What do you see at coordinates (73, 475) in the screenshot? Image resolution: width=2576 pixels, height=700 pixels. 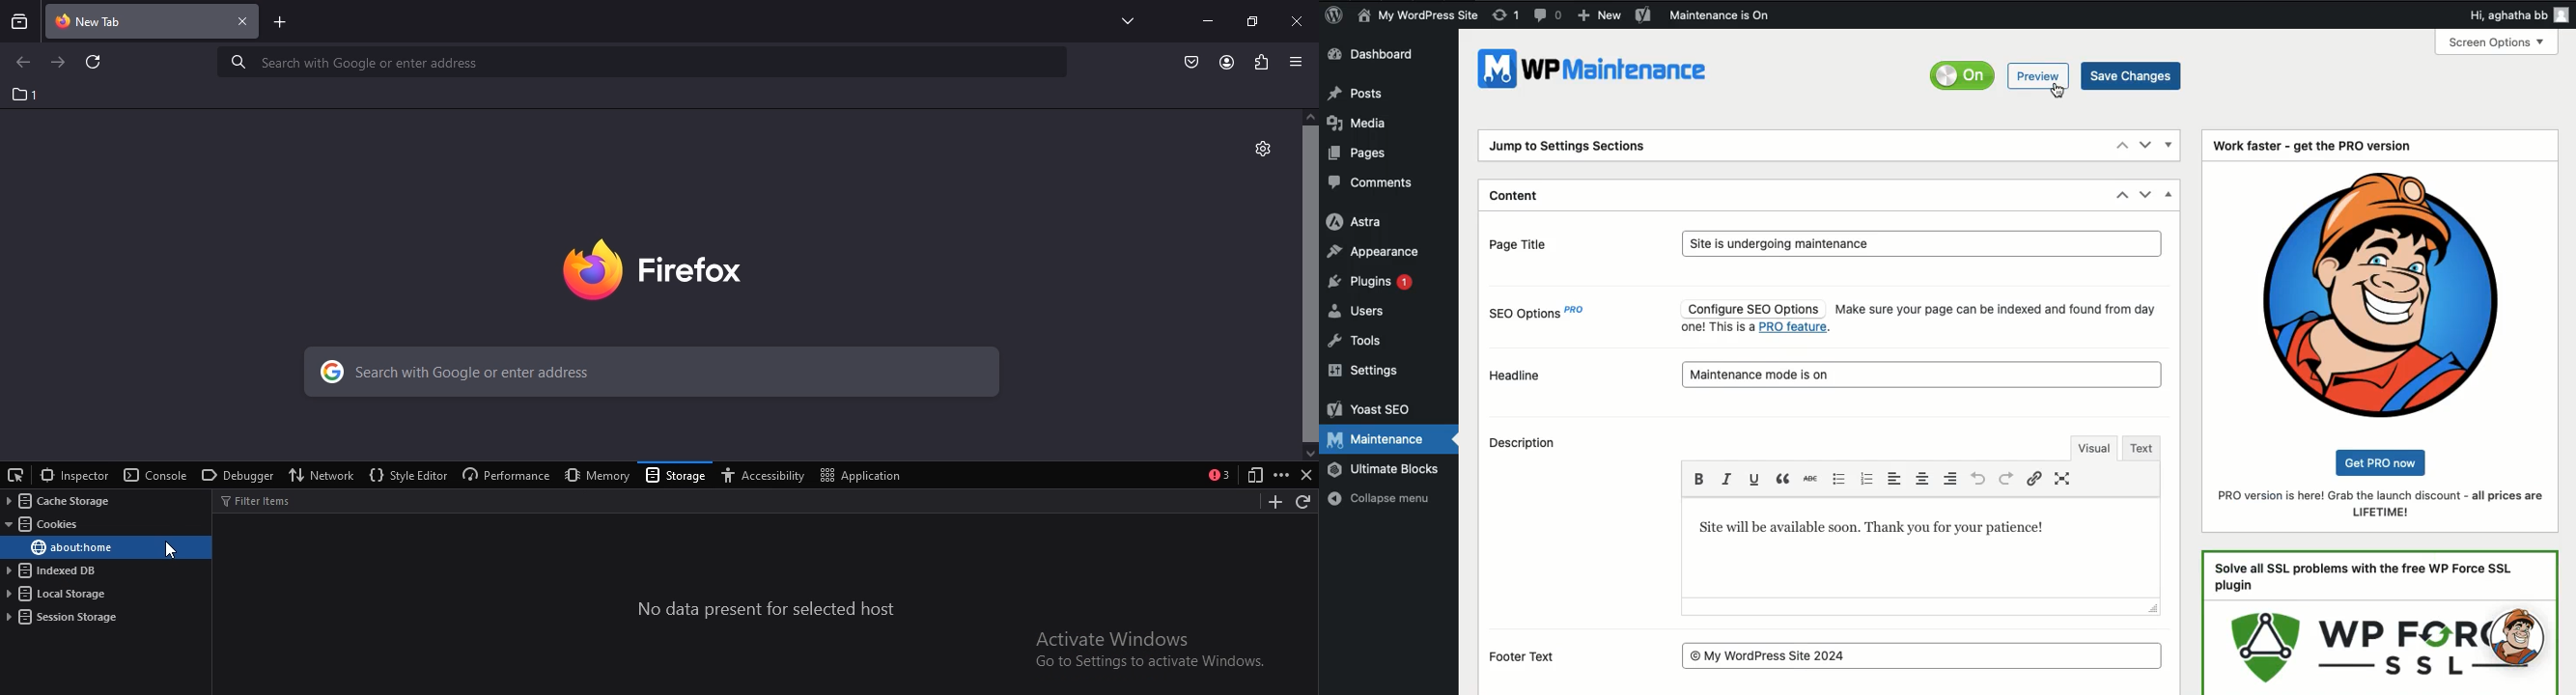 I see `inspector` at bounding box center [73, 475].